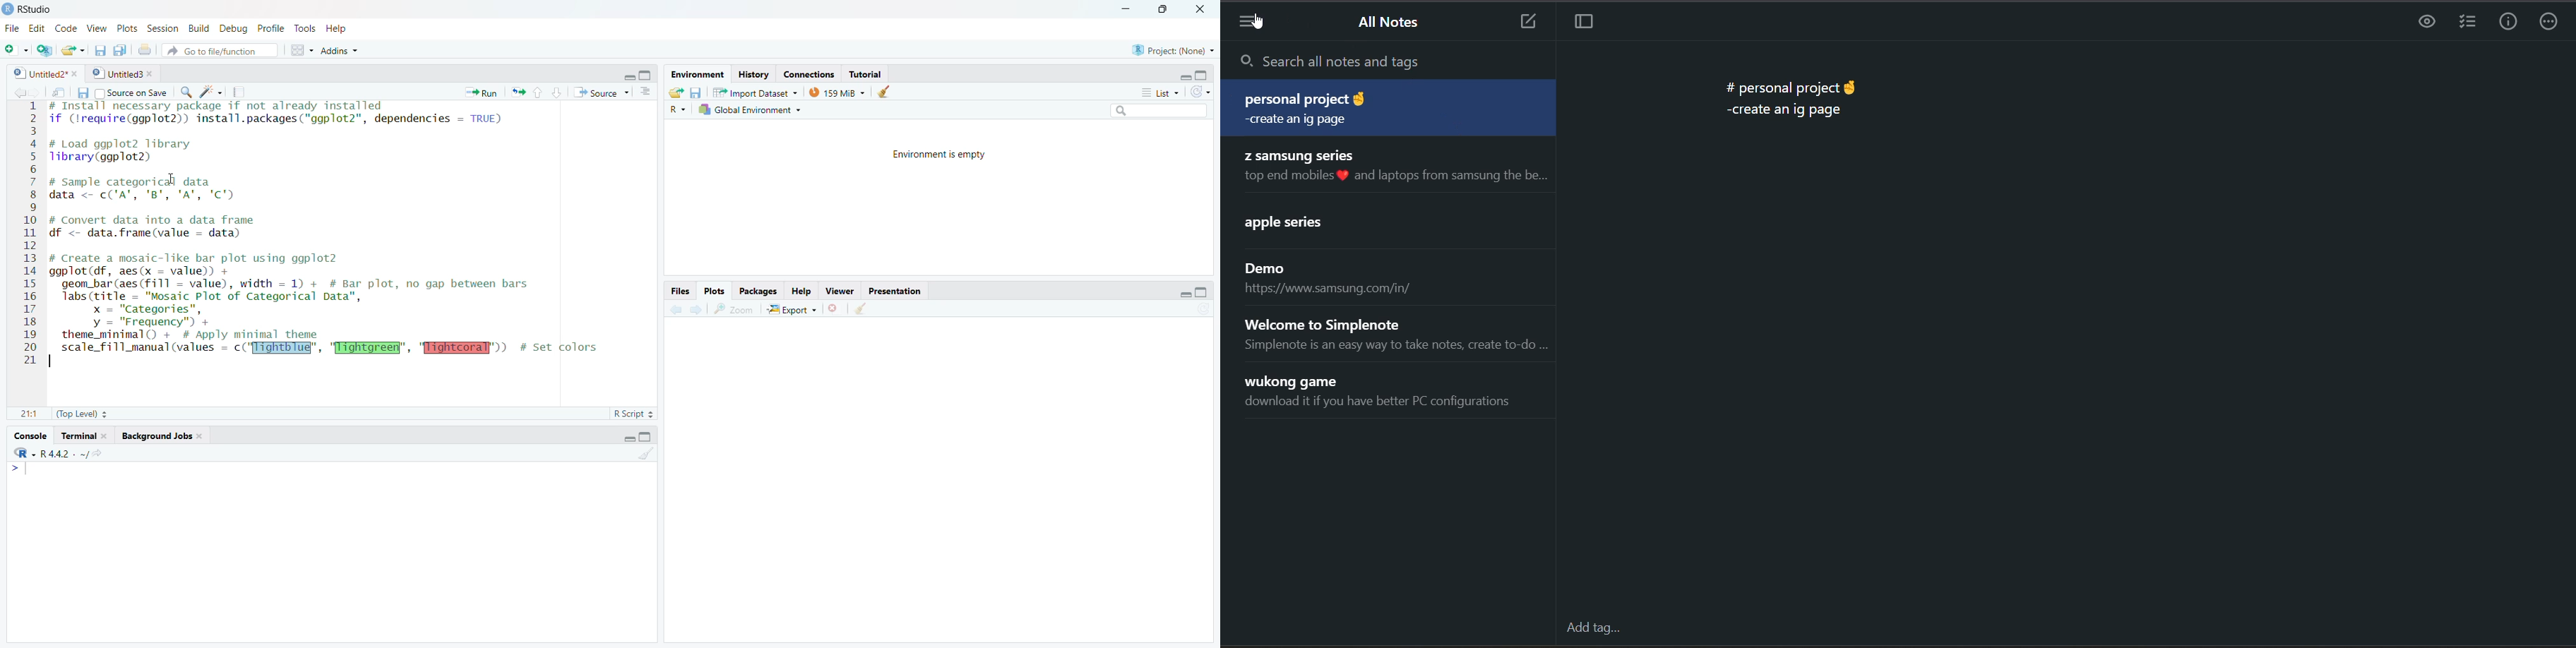 The width and height of the screenshot is (2576, 672). I want to click on View, so click(97, 29).